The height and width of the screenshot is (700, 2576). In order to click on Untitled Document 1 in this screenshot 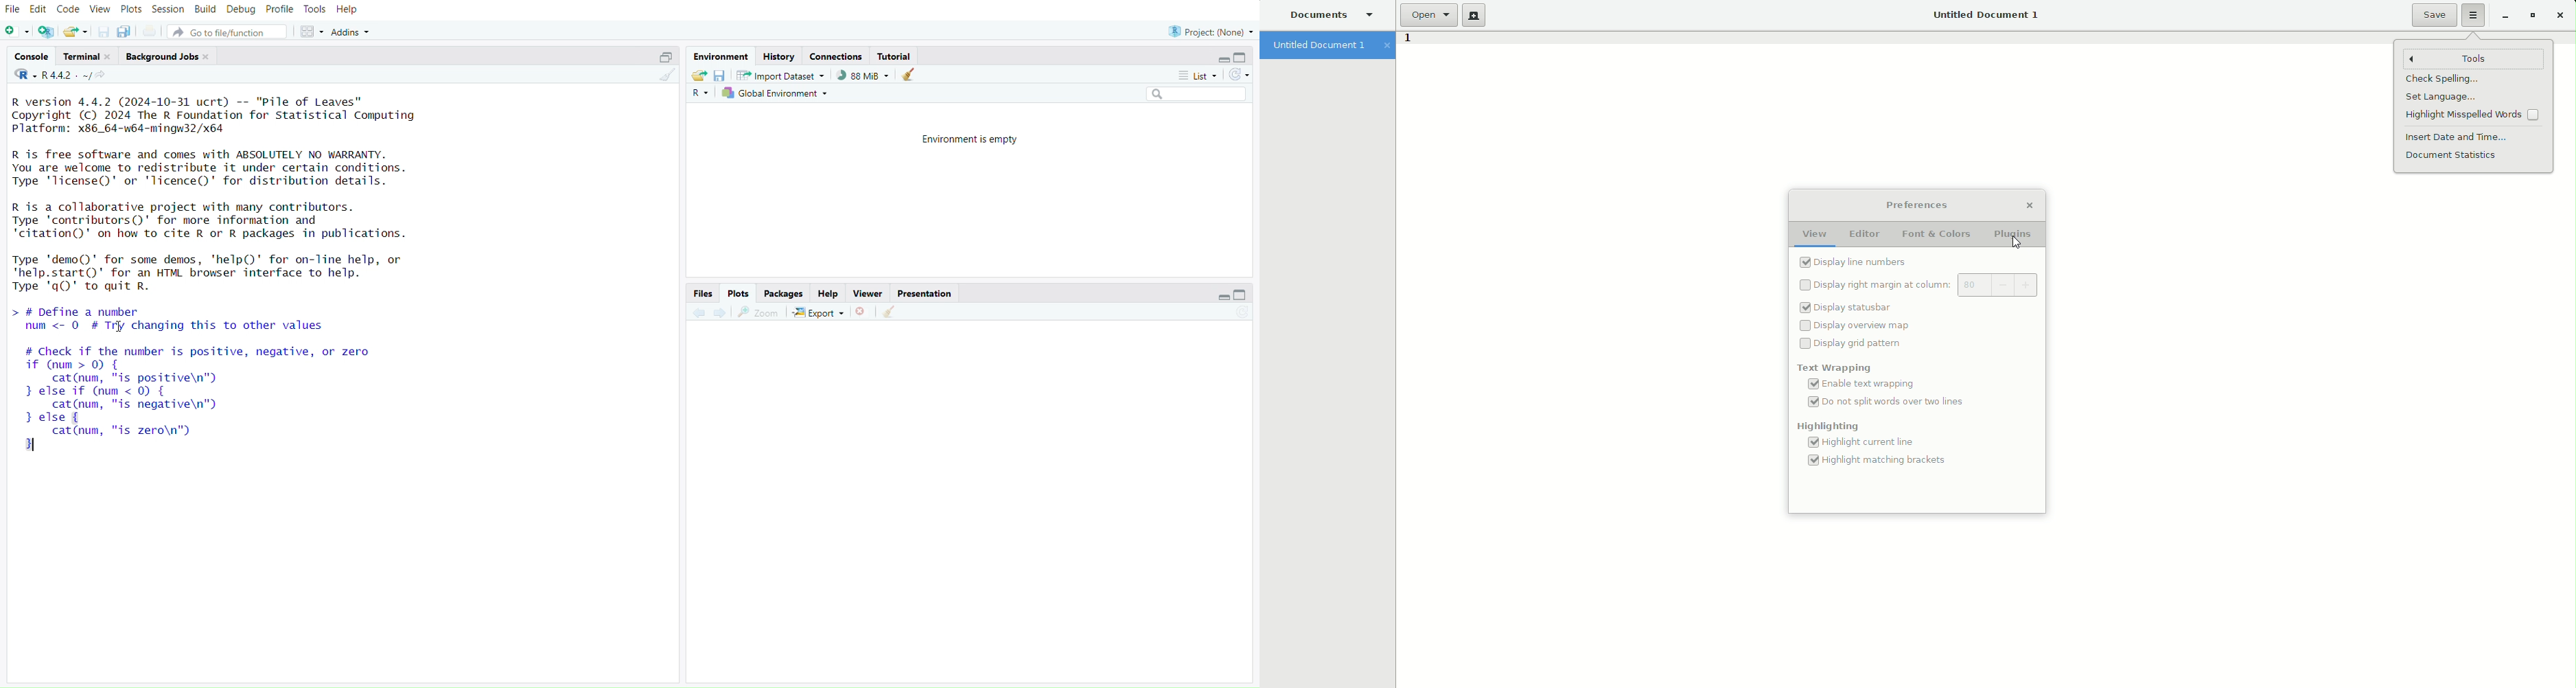, I will do `click(1984, 15)`.